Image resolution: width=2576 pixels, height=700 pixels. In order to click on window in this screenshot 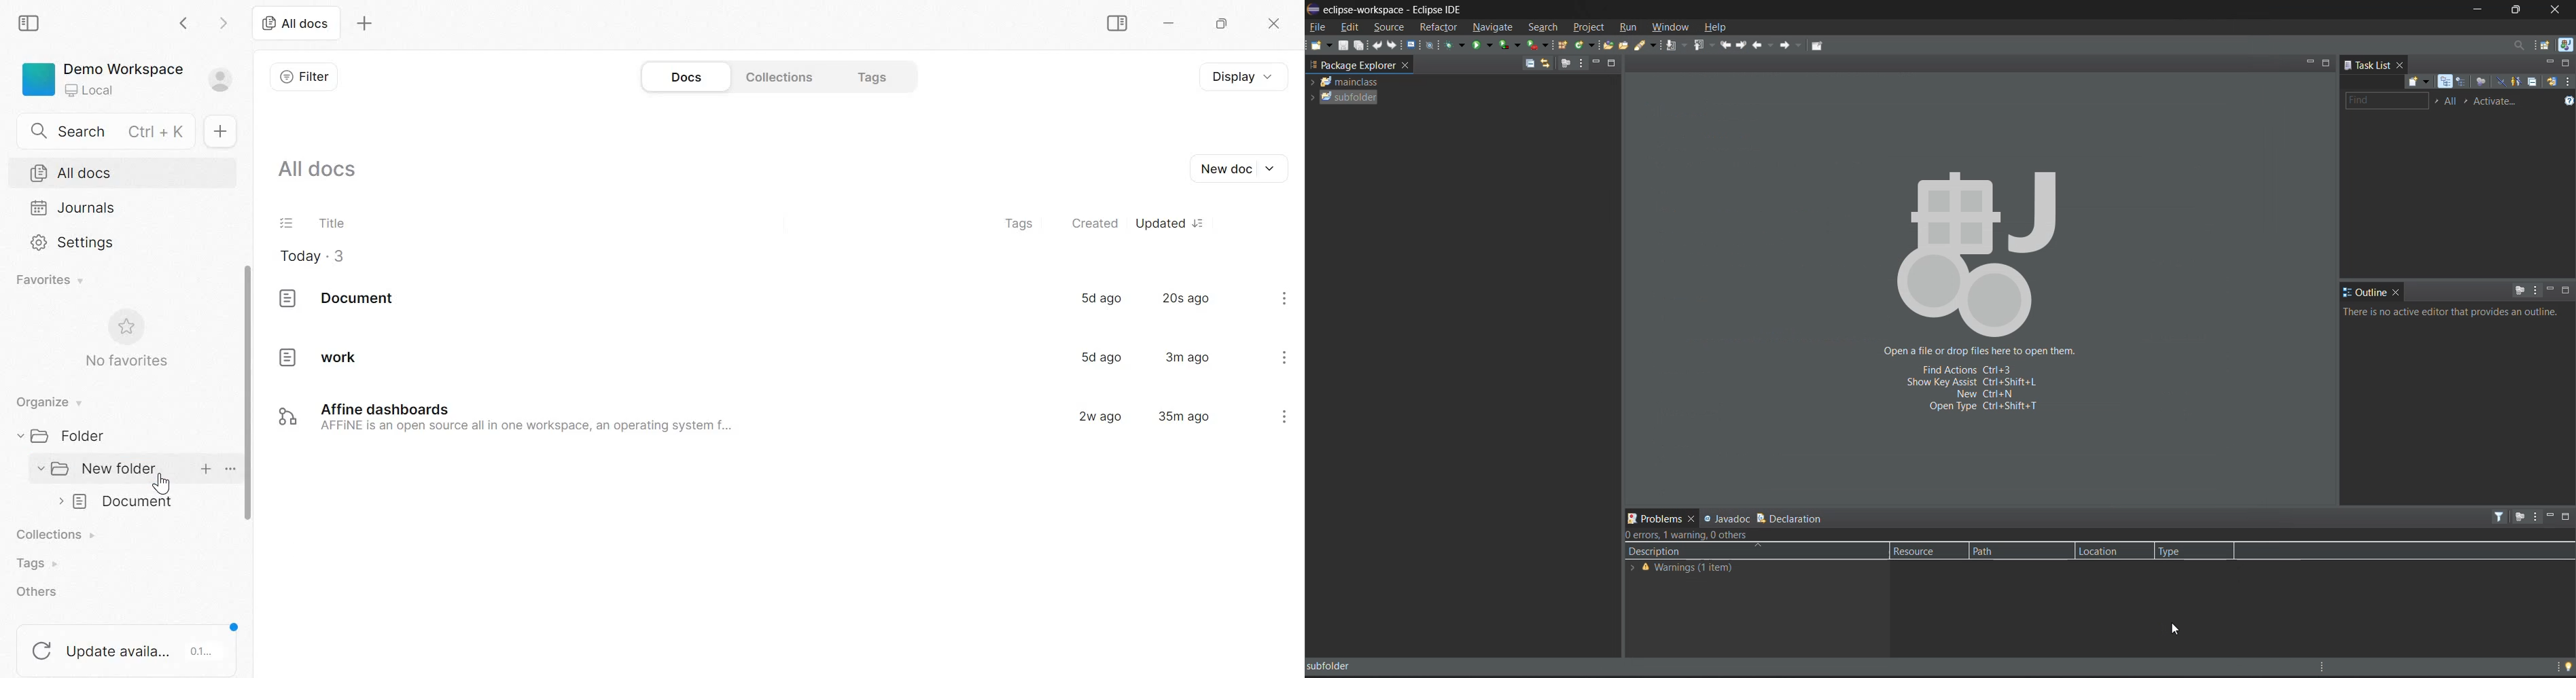, I will do `click(1672, 27)`.